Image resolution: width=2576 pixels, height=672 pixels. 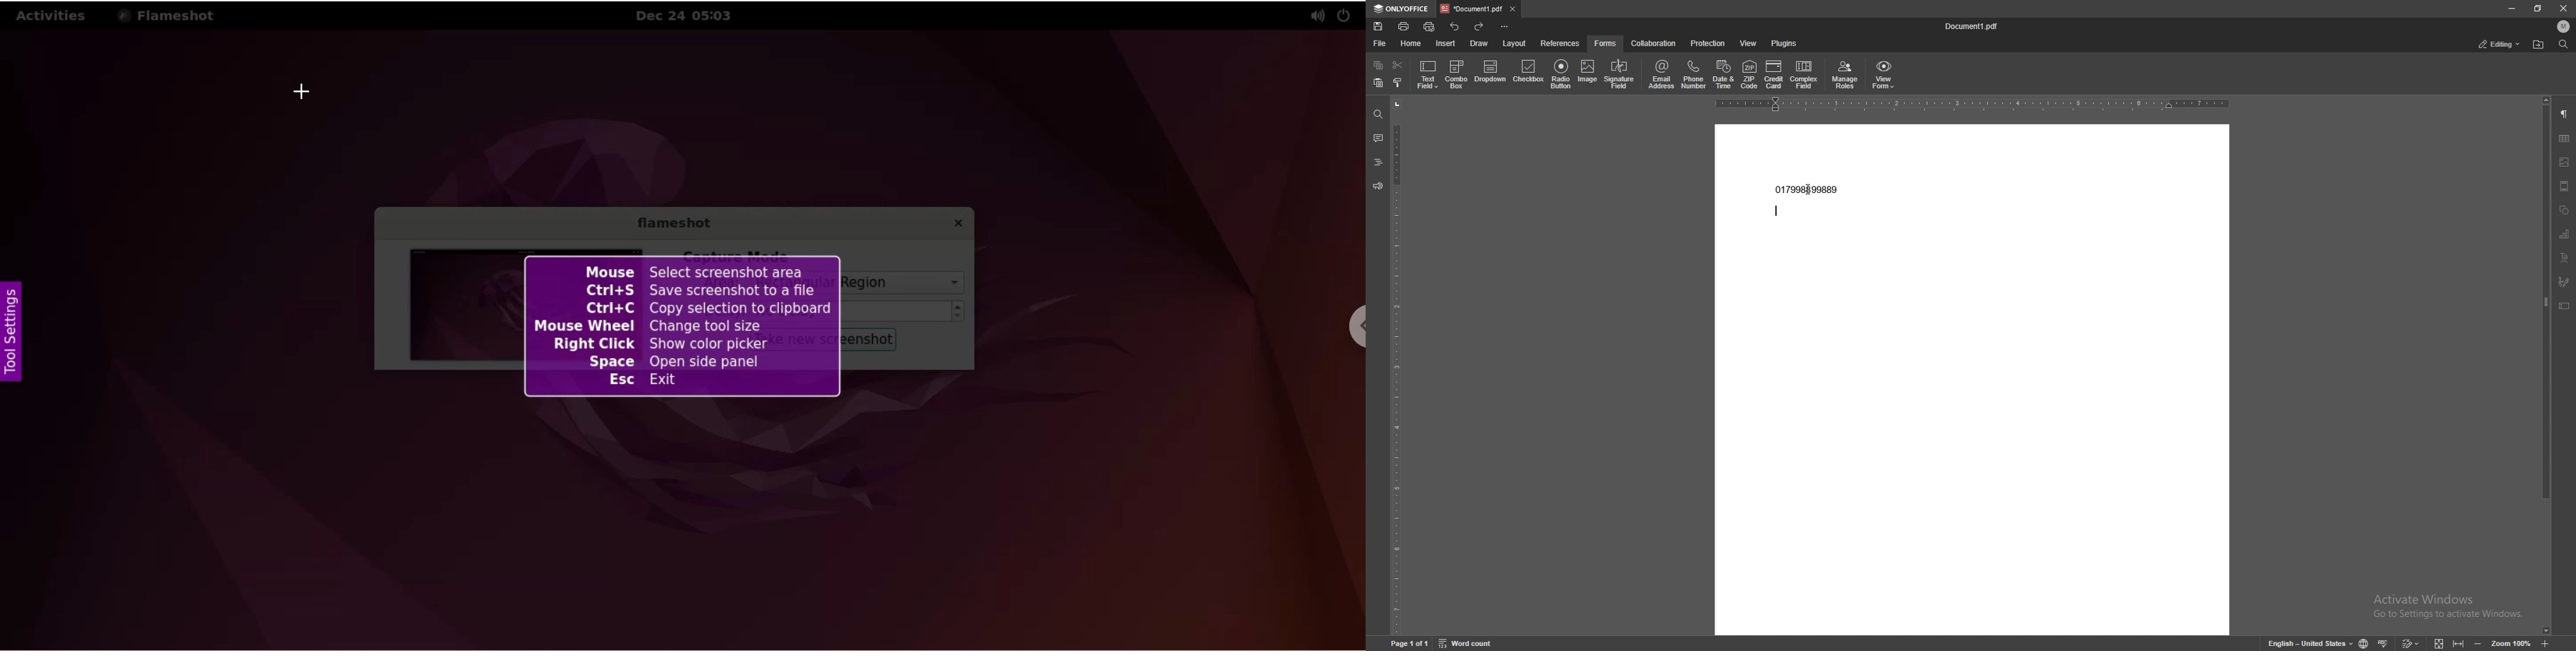 I want to click on protection, so click(x=1708, y=43).